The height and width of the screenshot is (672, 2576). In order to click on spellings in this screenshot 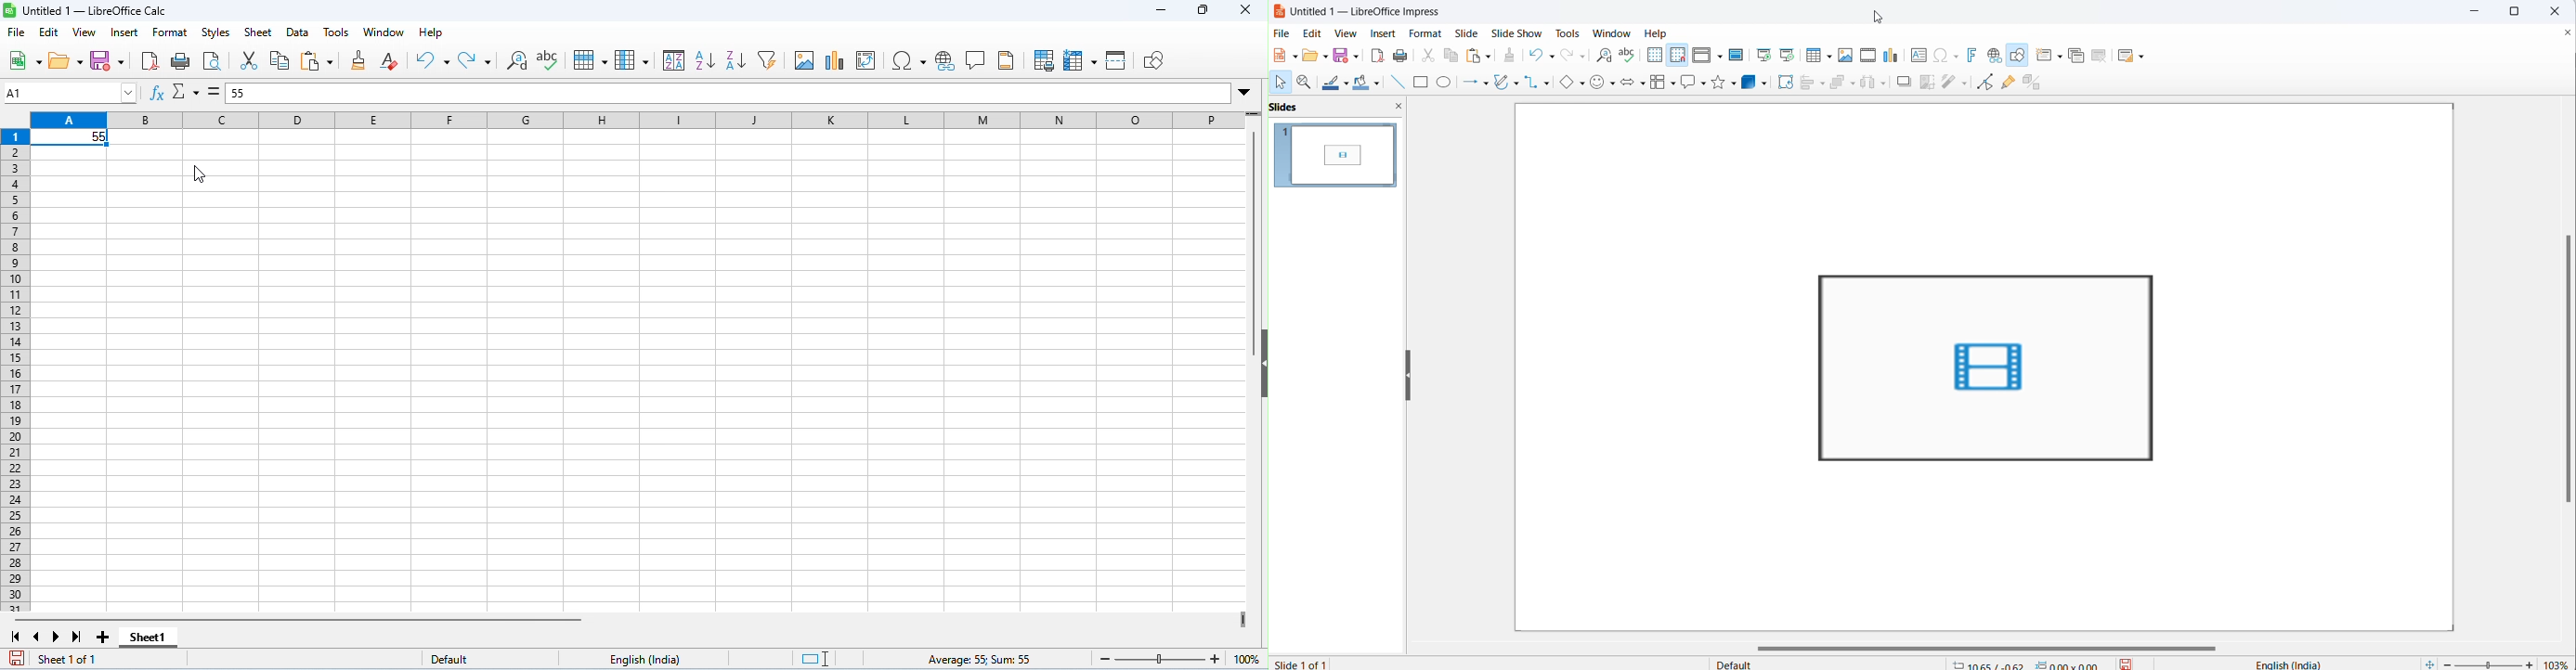, I will do `click(1629, 54)`.